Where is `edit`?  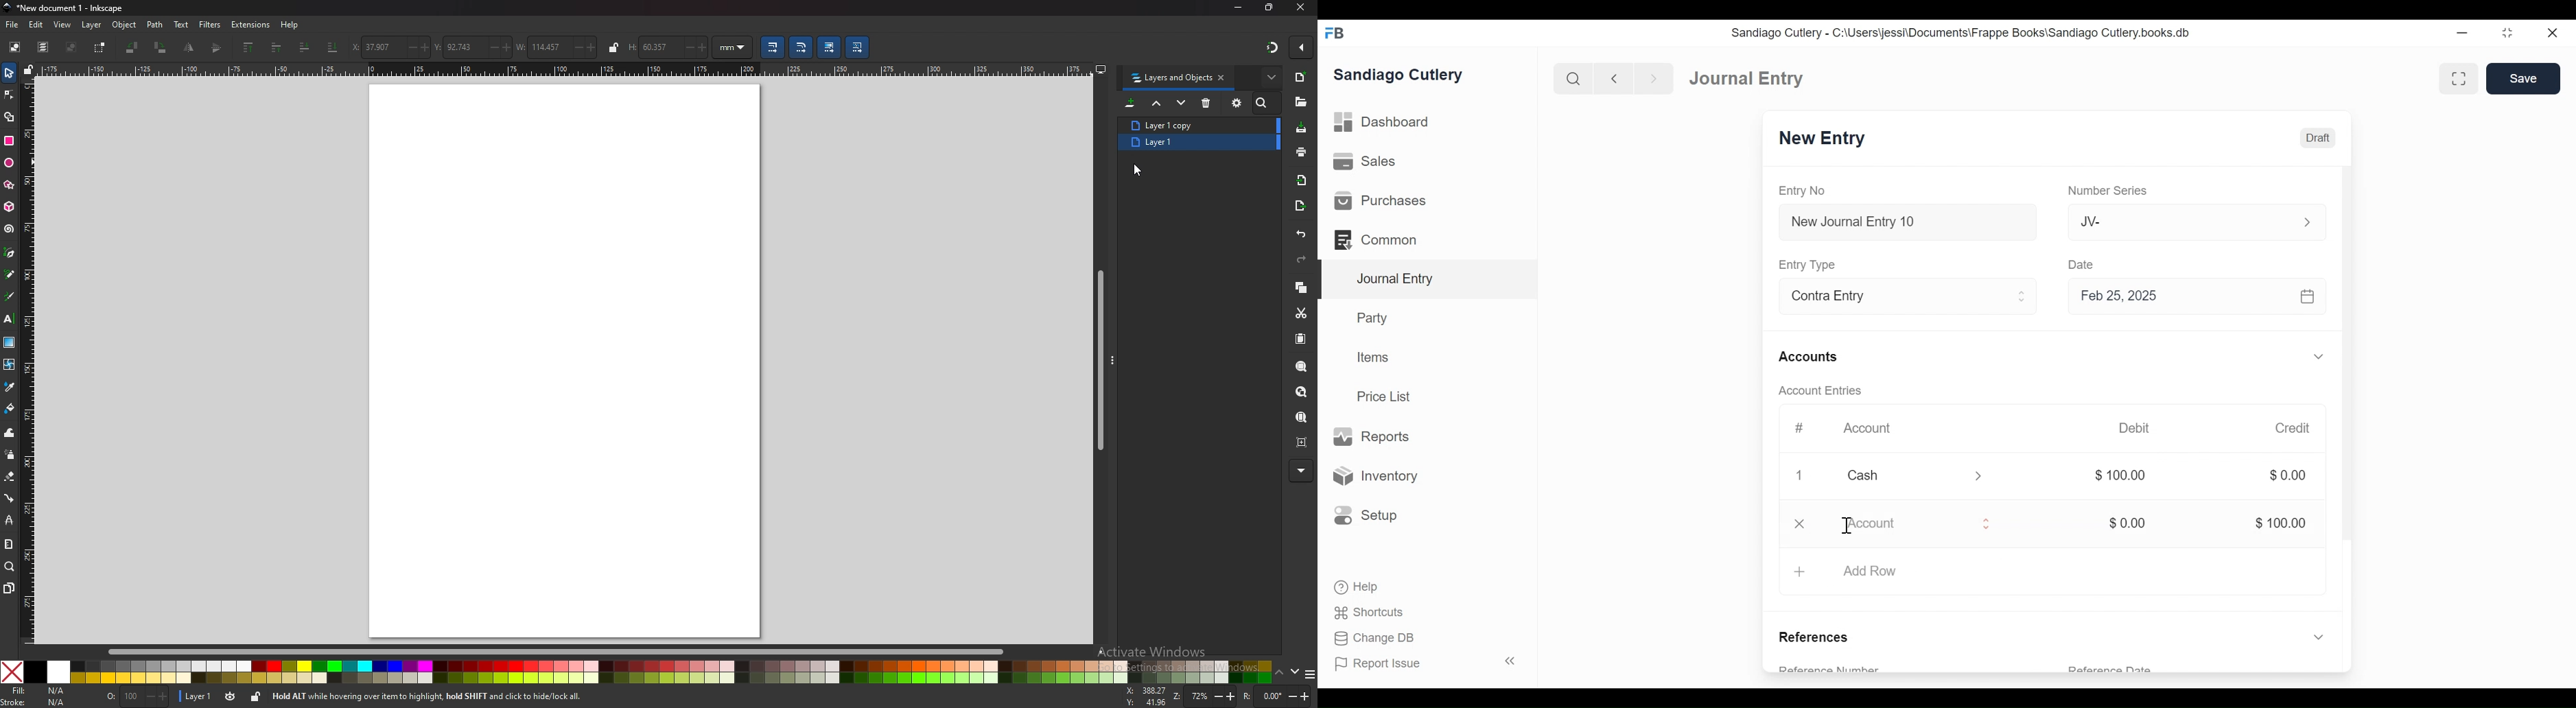
edit is located at coordinates (36, 25).